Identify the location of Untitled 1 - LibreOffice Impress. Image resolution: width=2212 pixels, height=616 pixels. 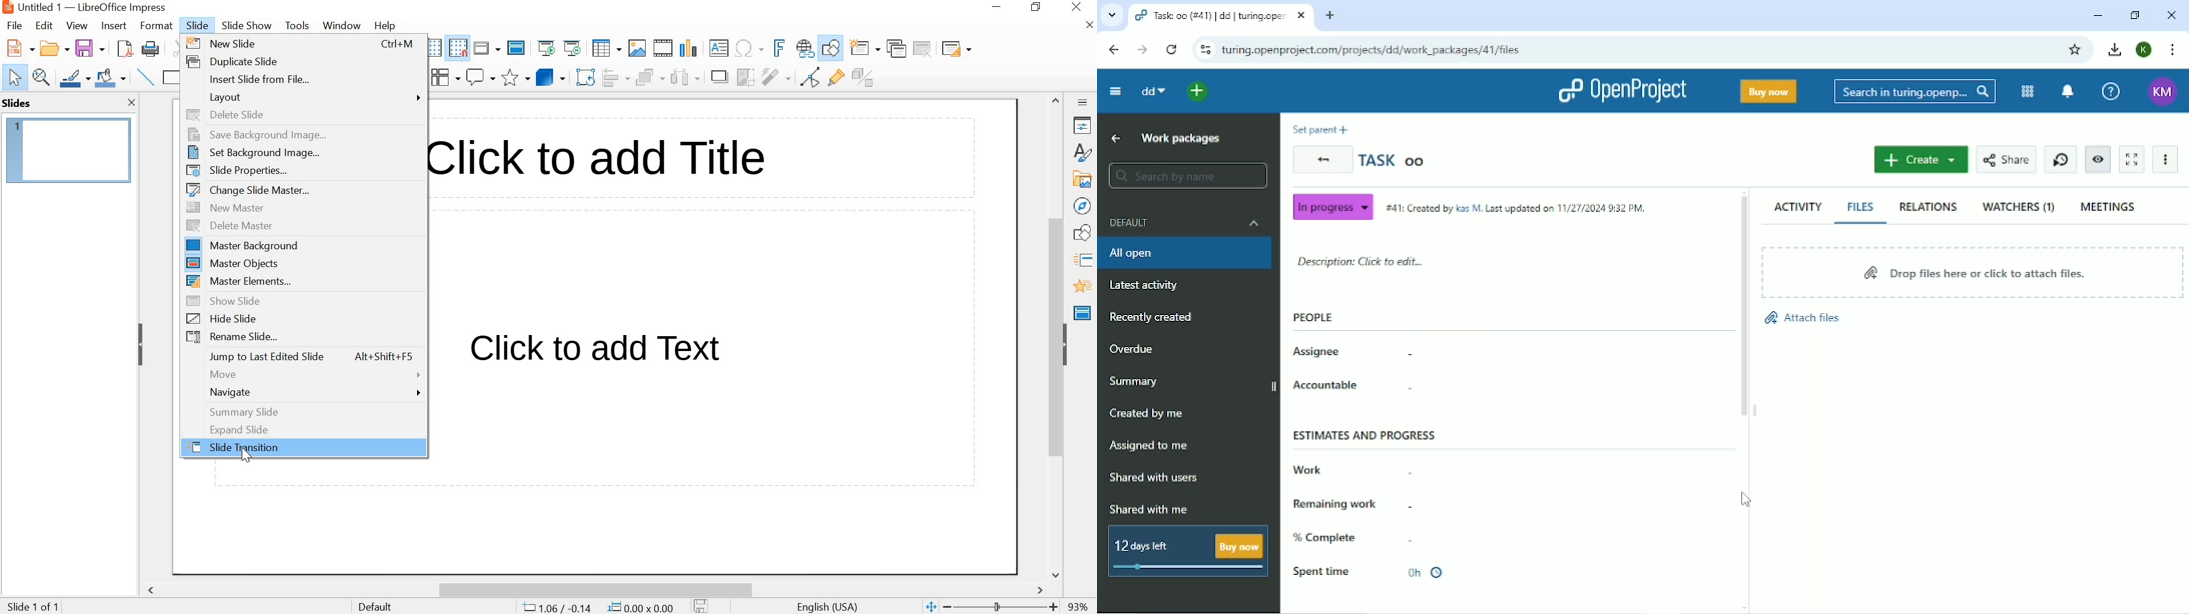
(83, 7).